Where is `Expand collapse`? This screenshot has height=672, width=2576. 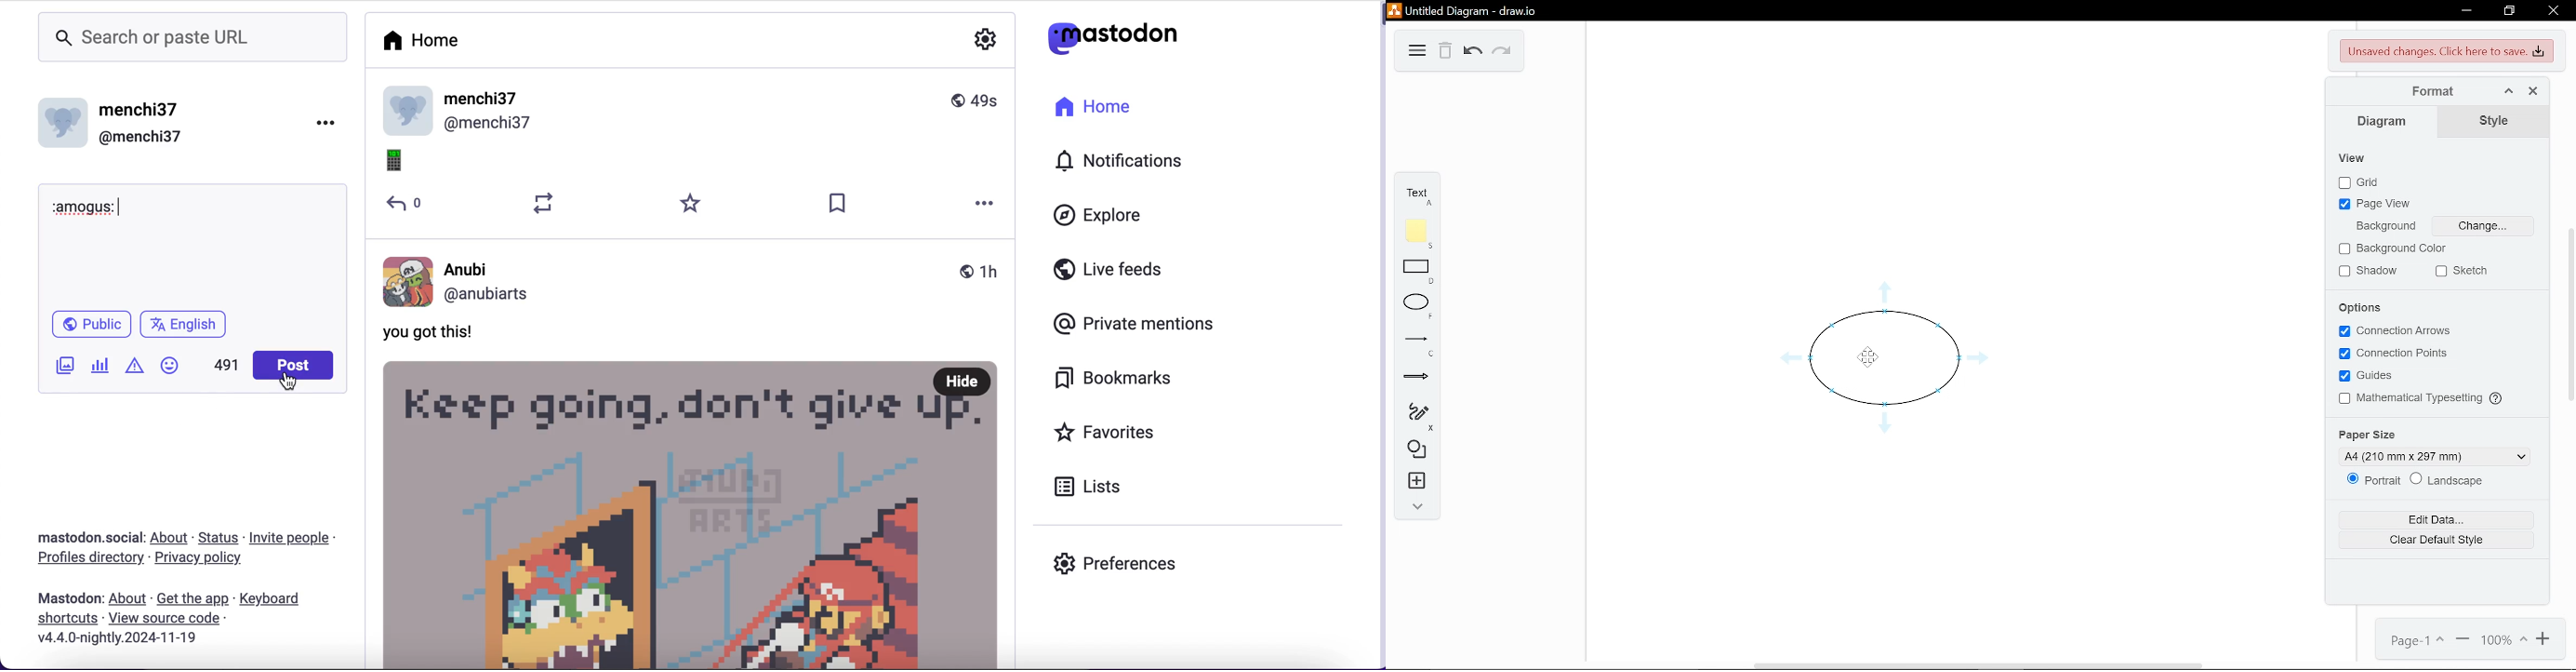 Expand collapse is located at coordinates (1416, 507).